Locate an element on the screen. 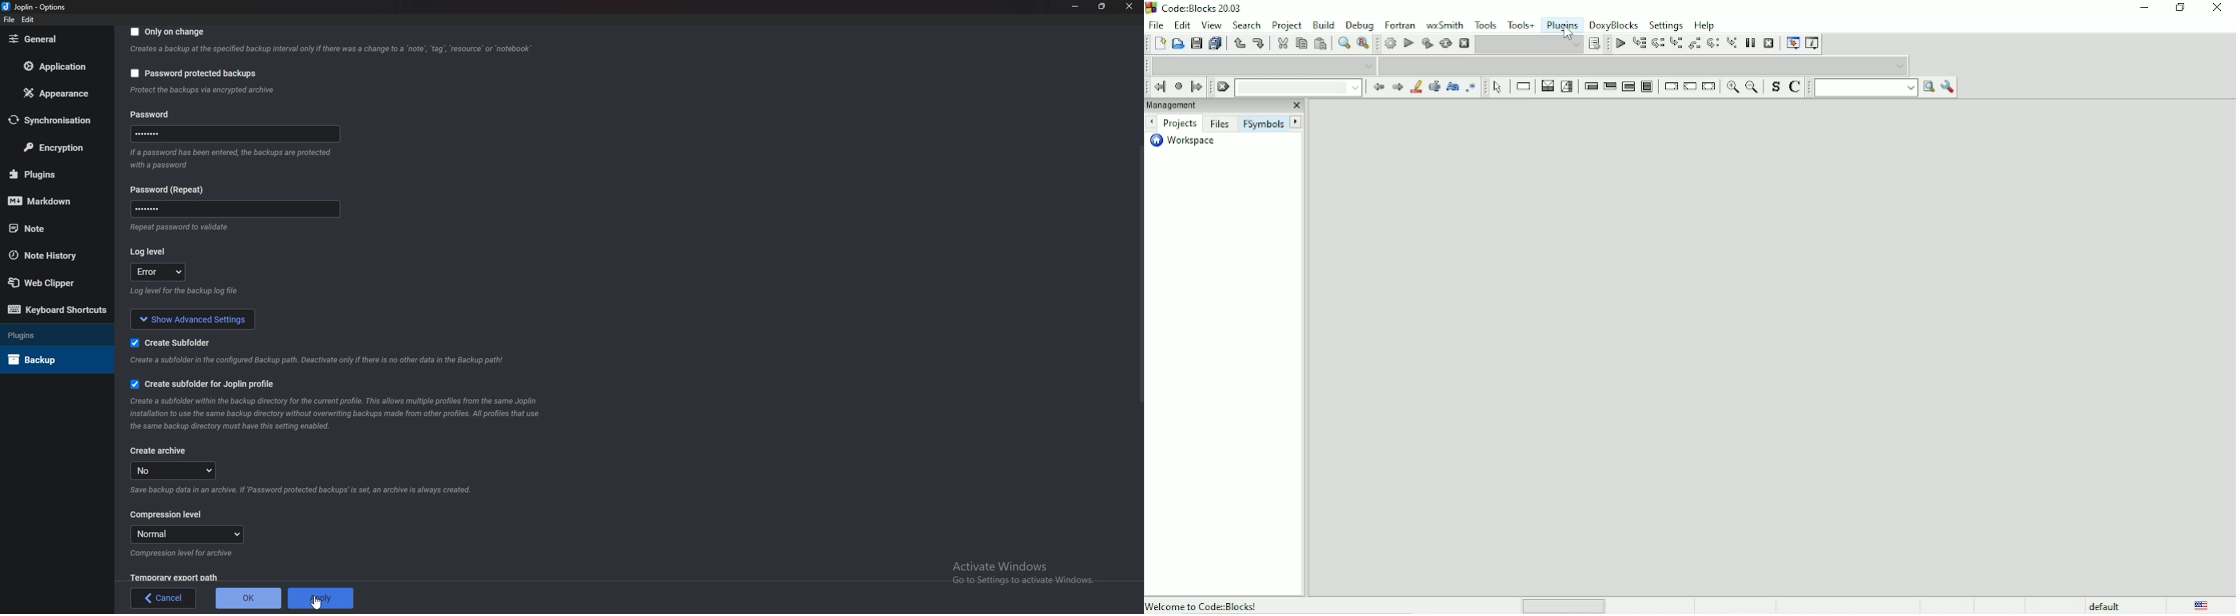  plugins is located at coordinates (50, 173).